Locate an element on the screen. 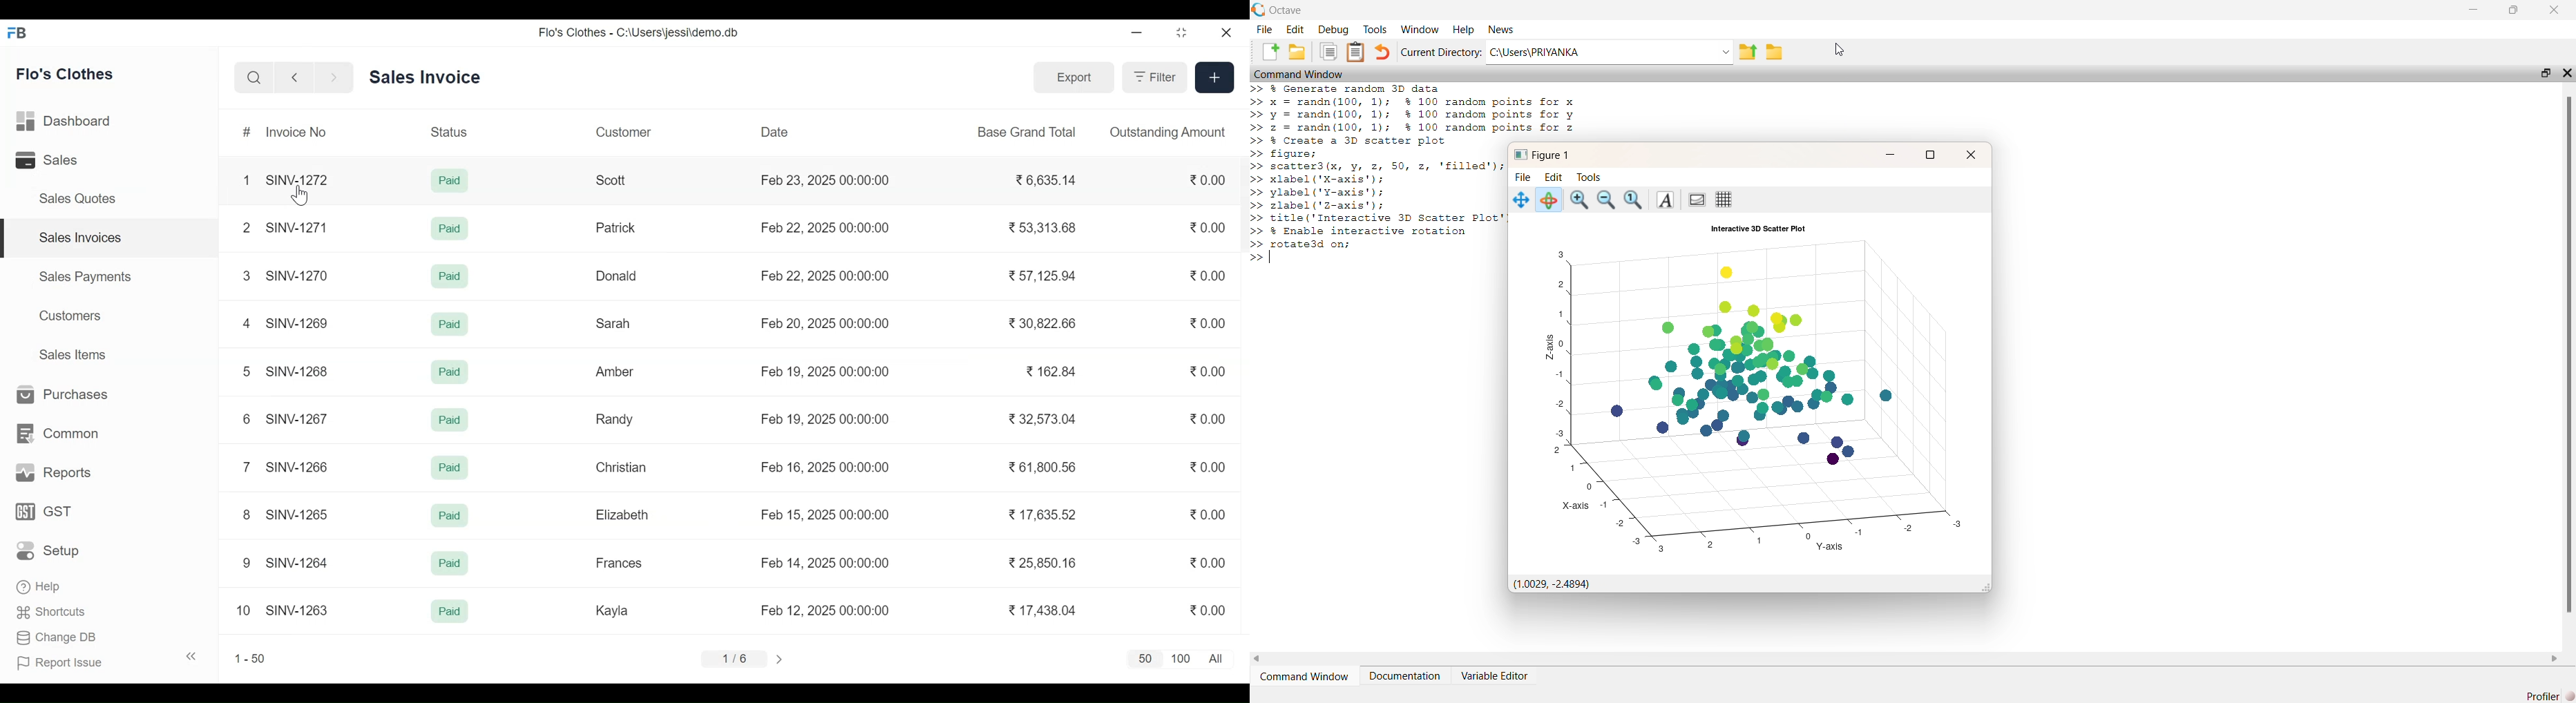  SINV-1270 is located at coordinates (296, 276).